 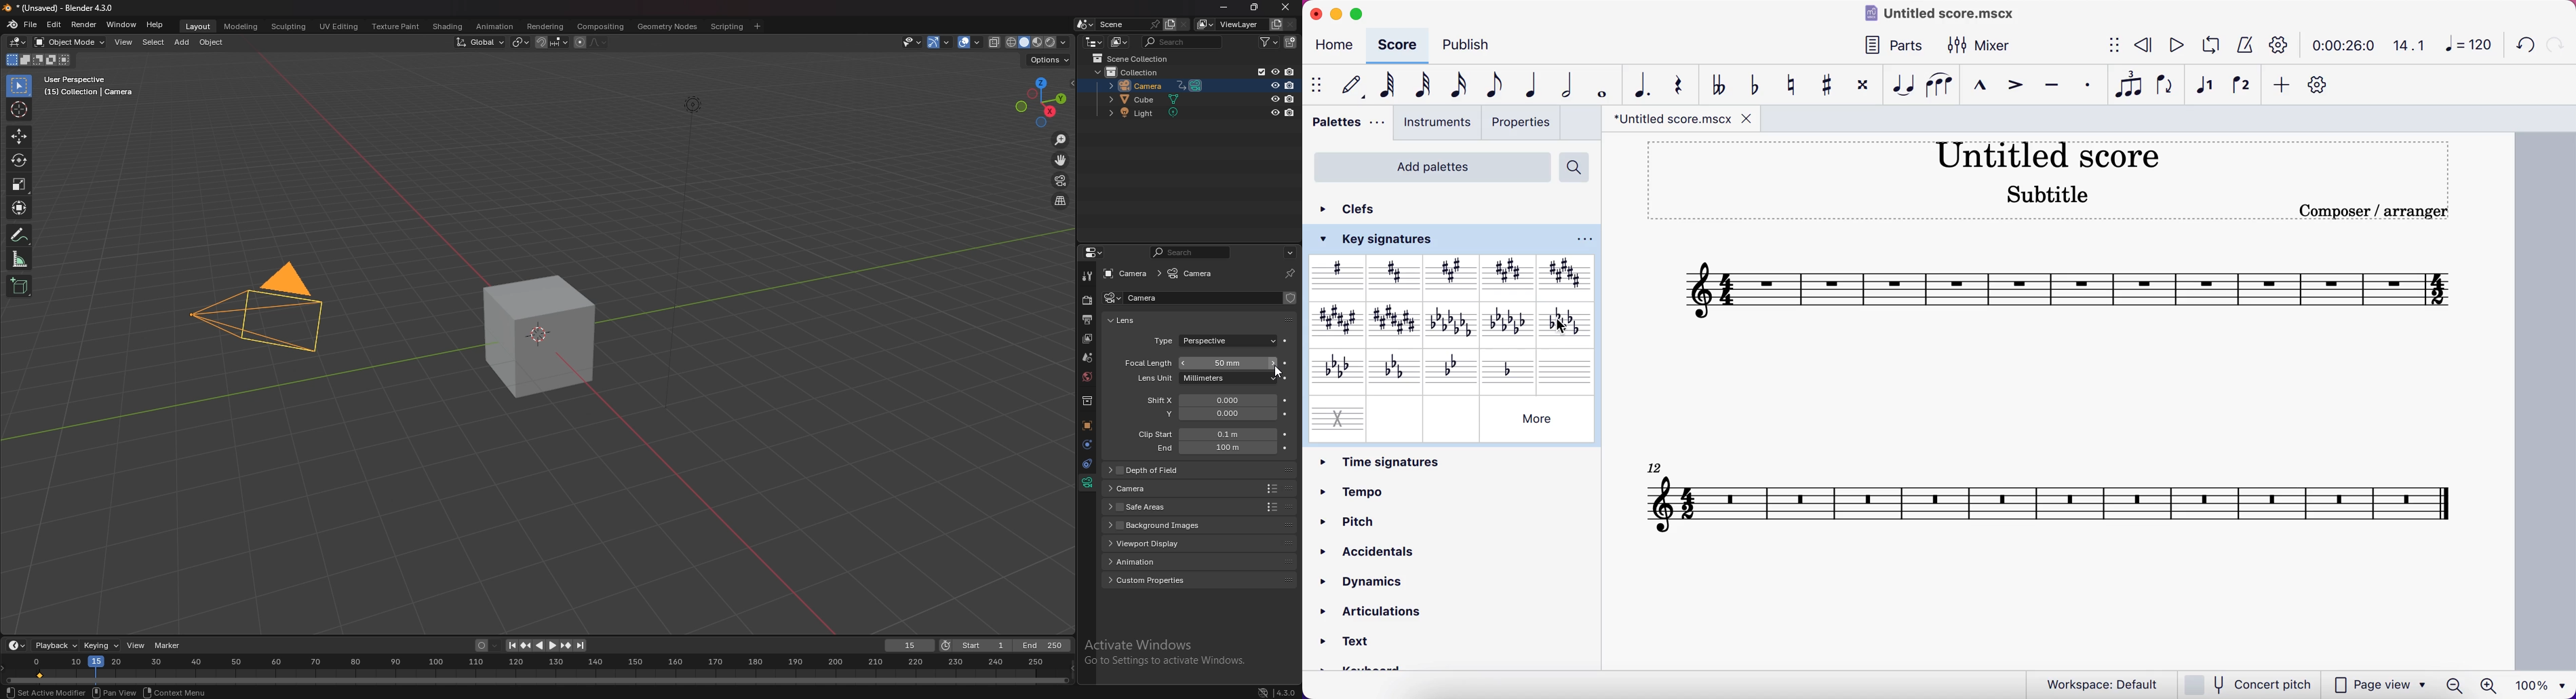 I want to click on seek, so click(x=537, y=670).